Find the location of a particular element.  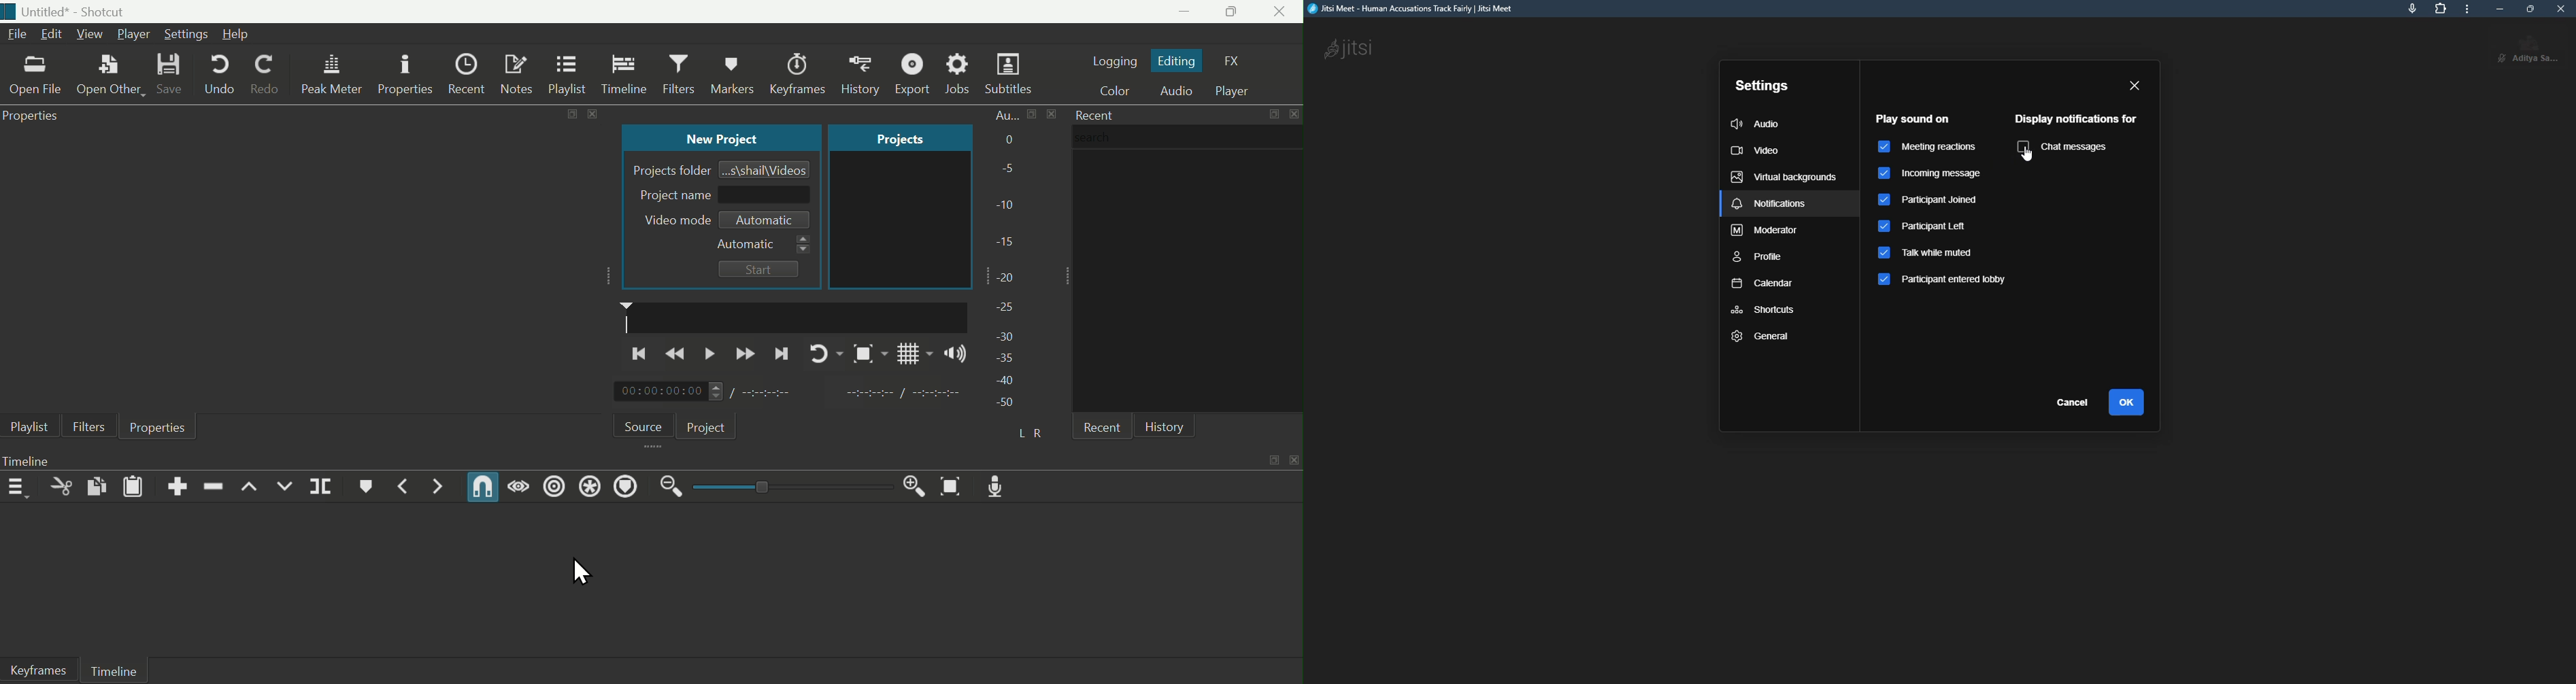

Peak Meter is located at coordinates (333, 74).